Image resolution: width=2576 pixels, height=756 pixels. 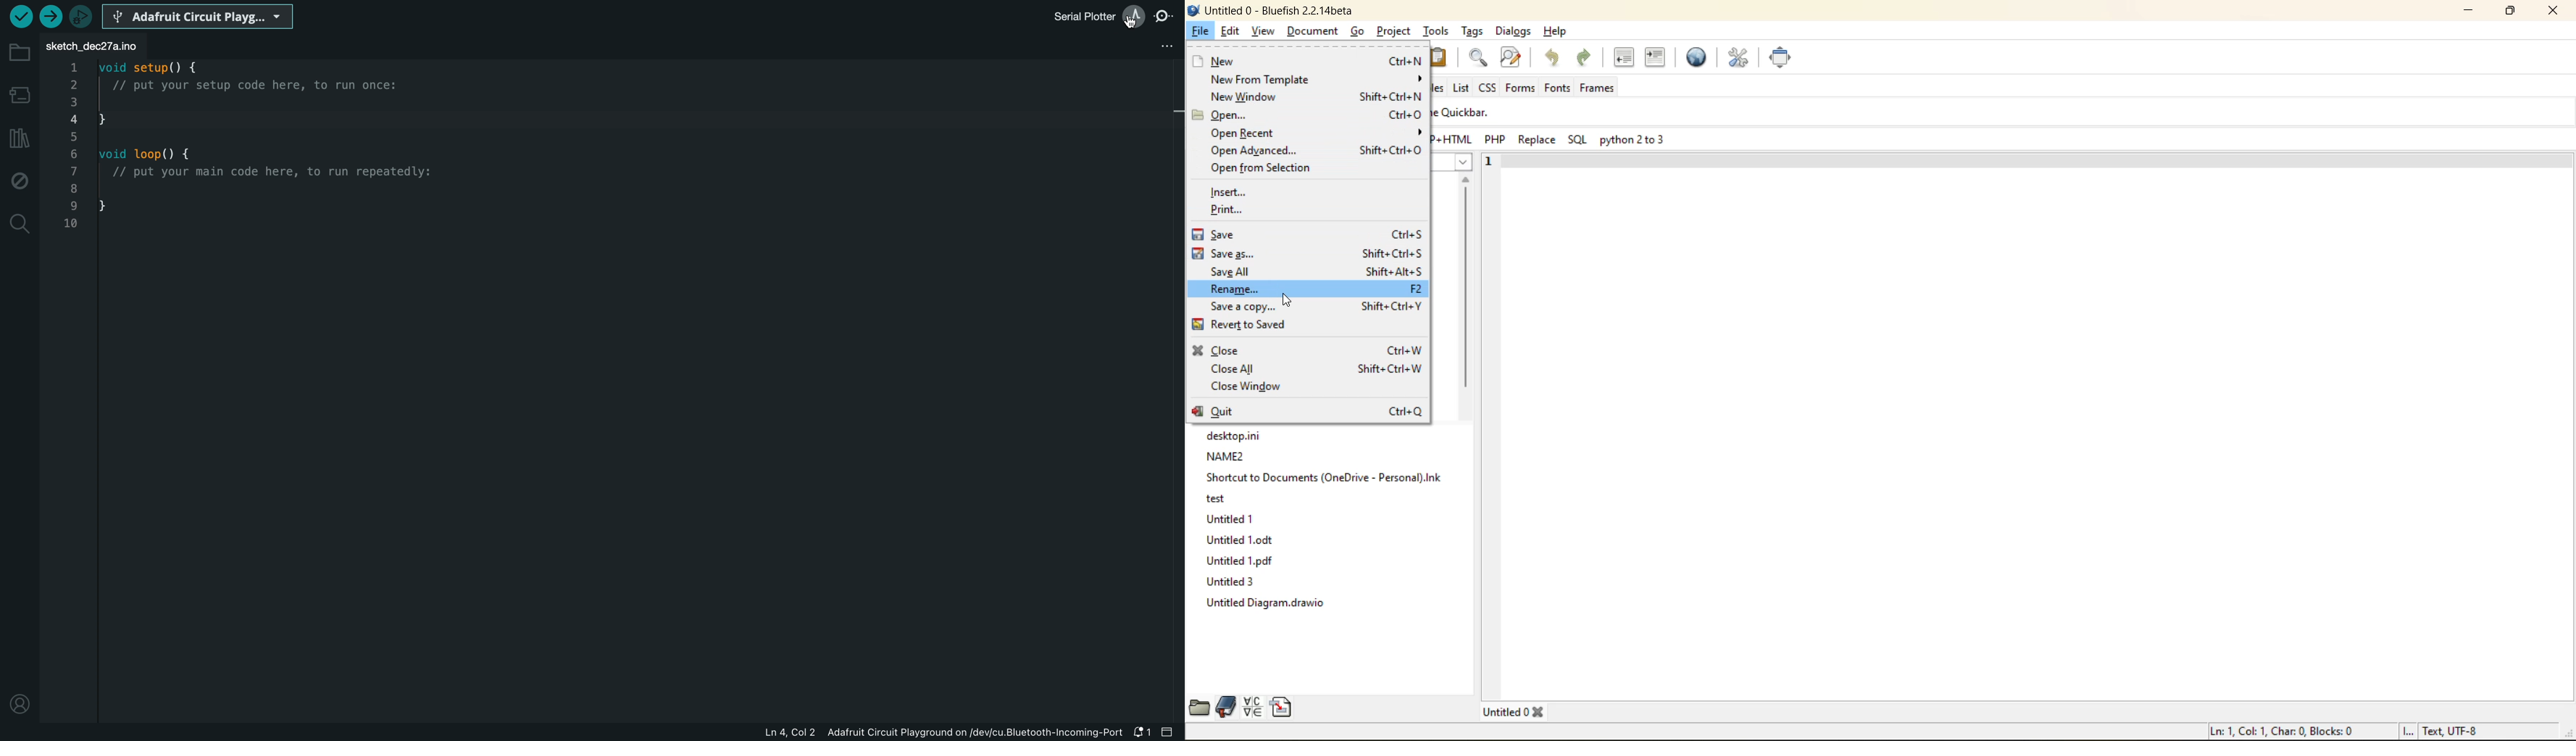 What do you see at coordinates (1228, 582) in the screenshot?
I see `Untitled 3` at bounding box center [1228, 582].